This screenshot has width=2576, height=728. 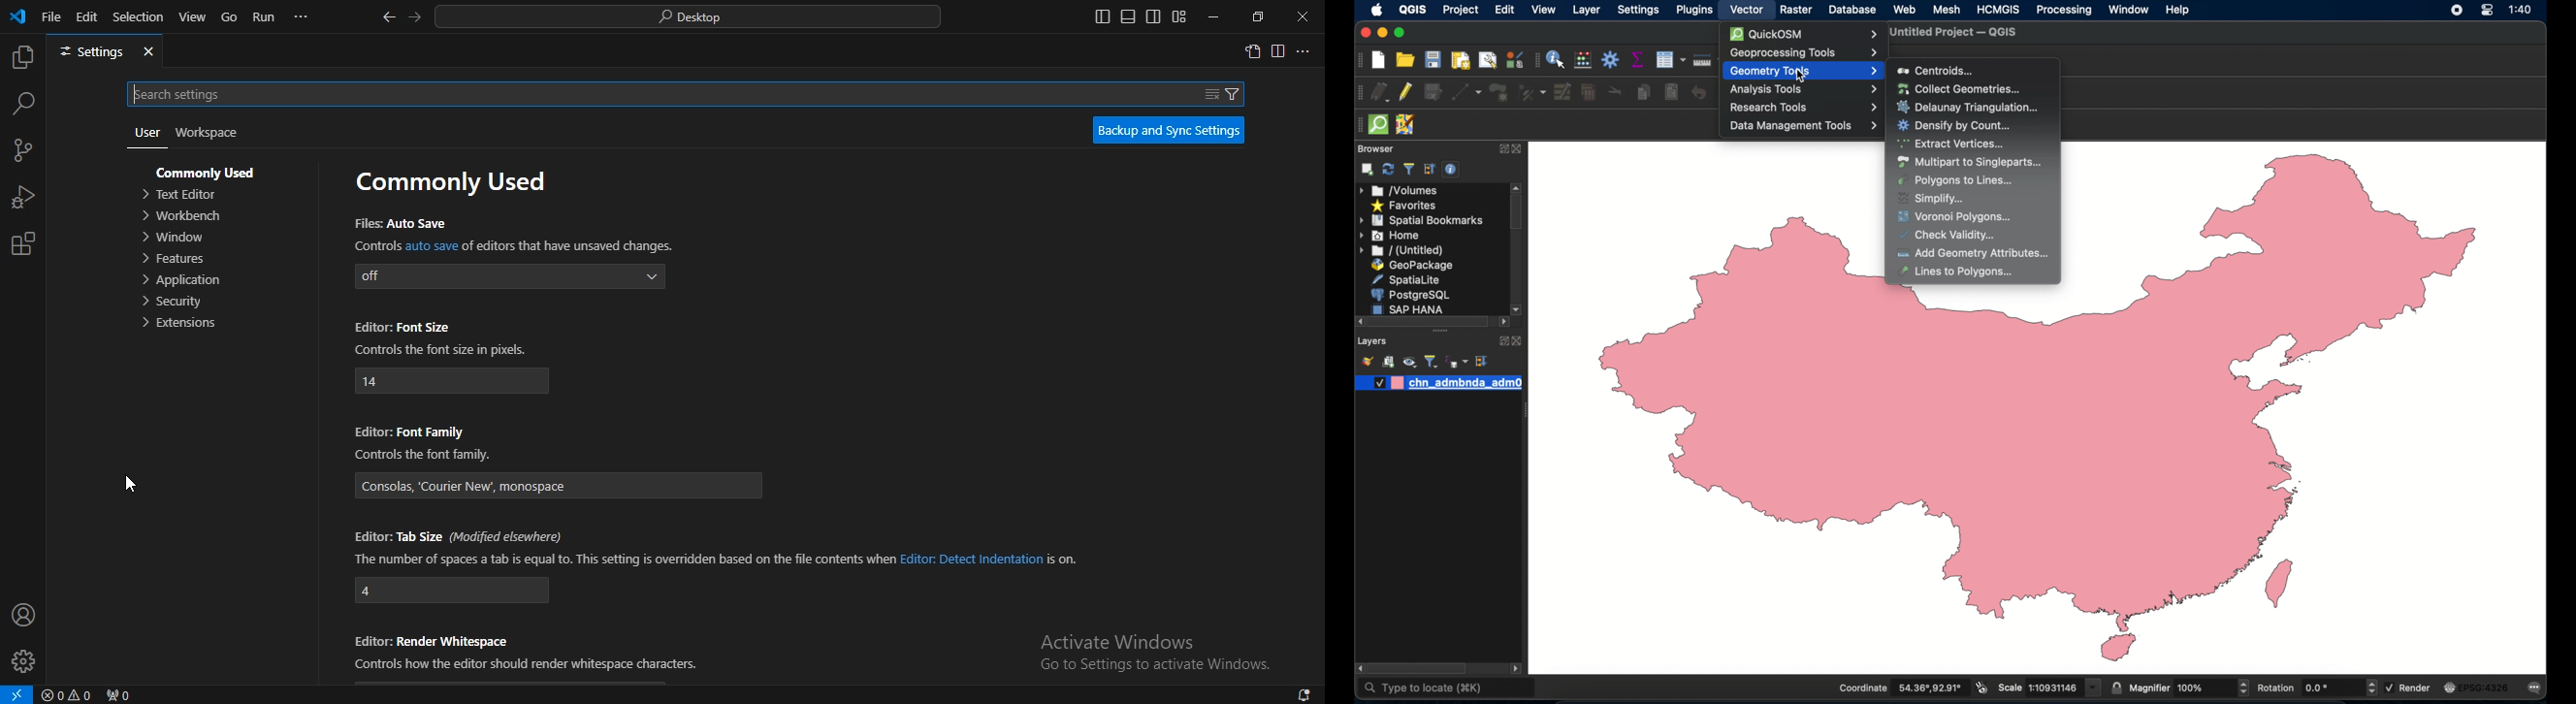 What do you see at coordinates (1461, 11) in the screenshot?
I see `project` at bounding box center [1461, 11].